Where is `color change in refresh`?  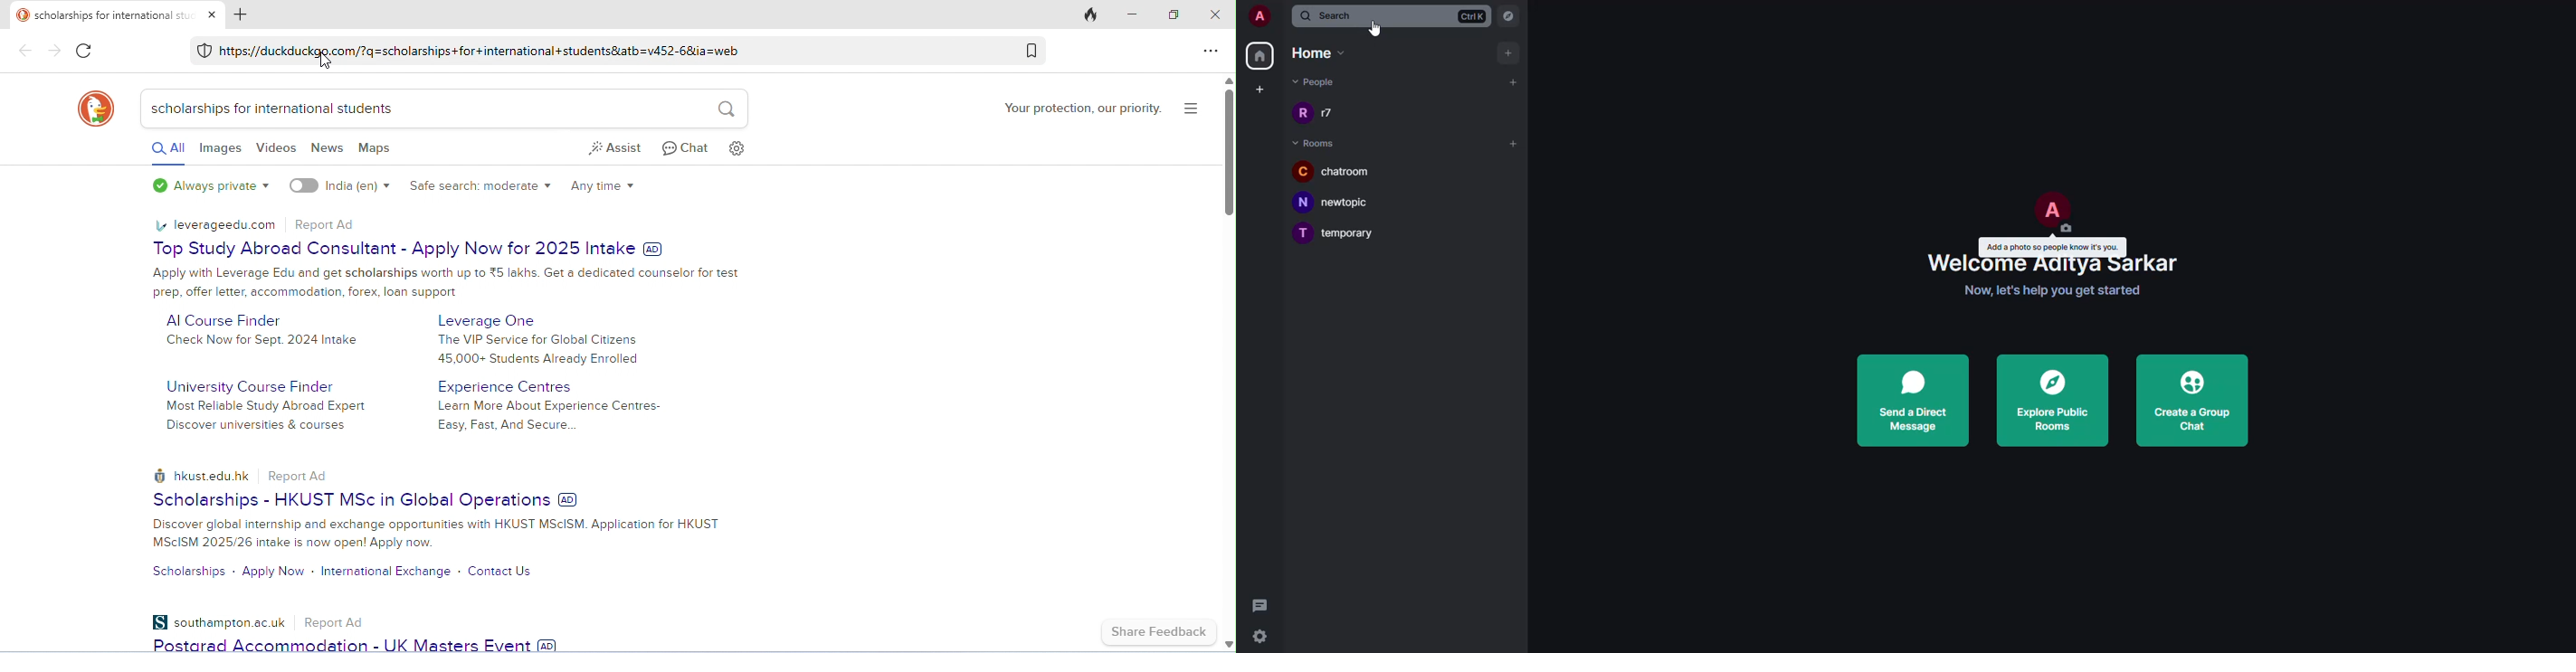 color change in refresh is located at coordinates (83, 51).